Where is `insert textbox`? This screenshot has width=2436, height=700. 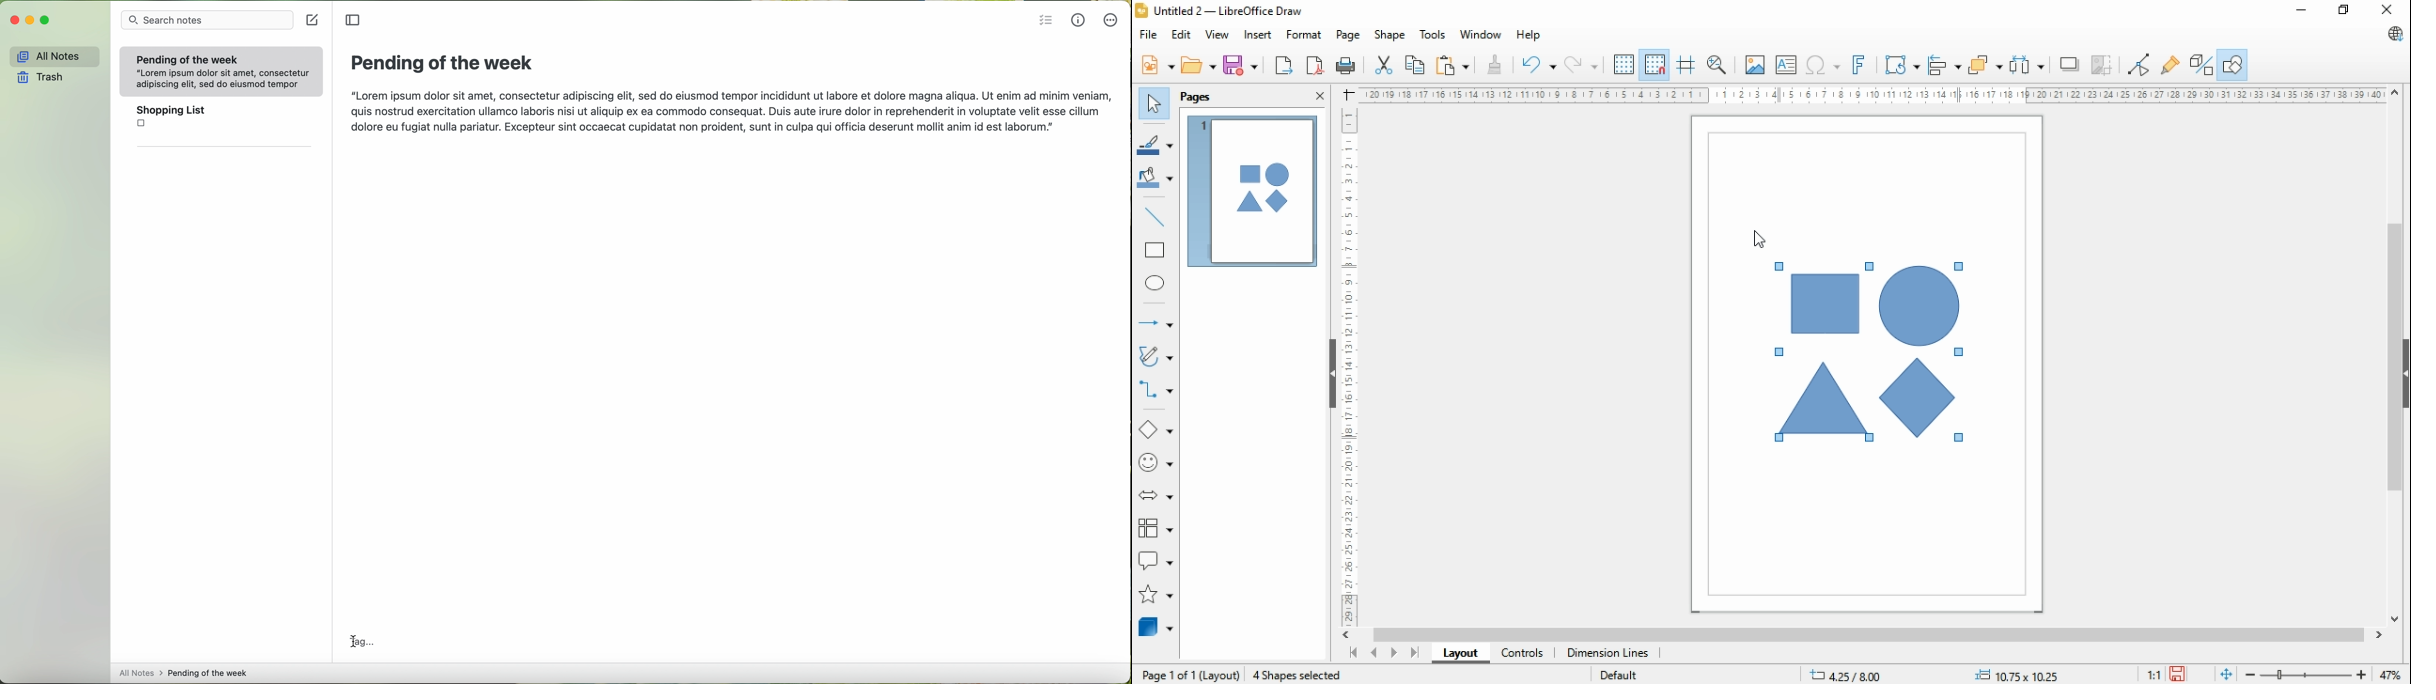
insert textbox is located at coordinates (1786, 65).